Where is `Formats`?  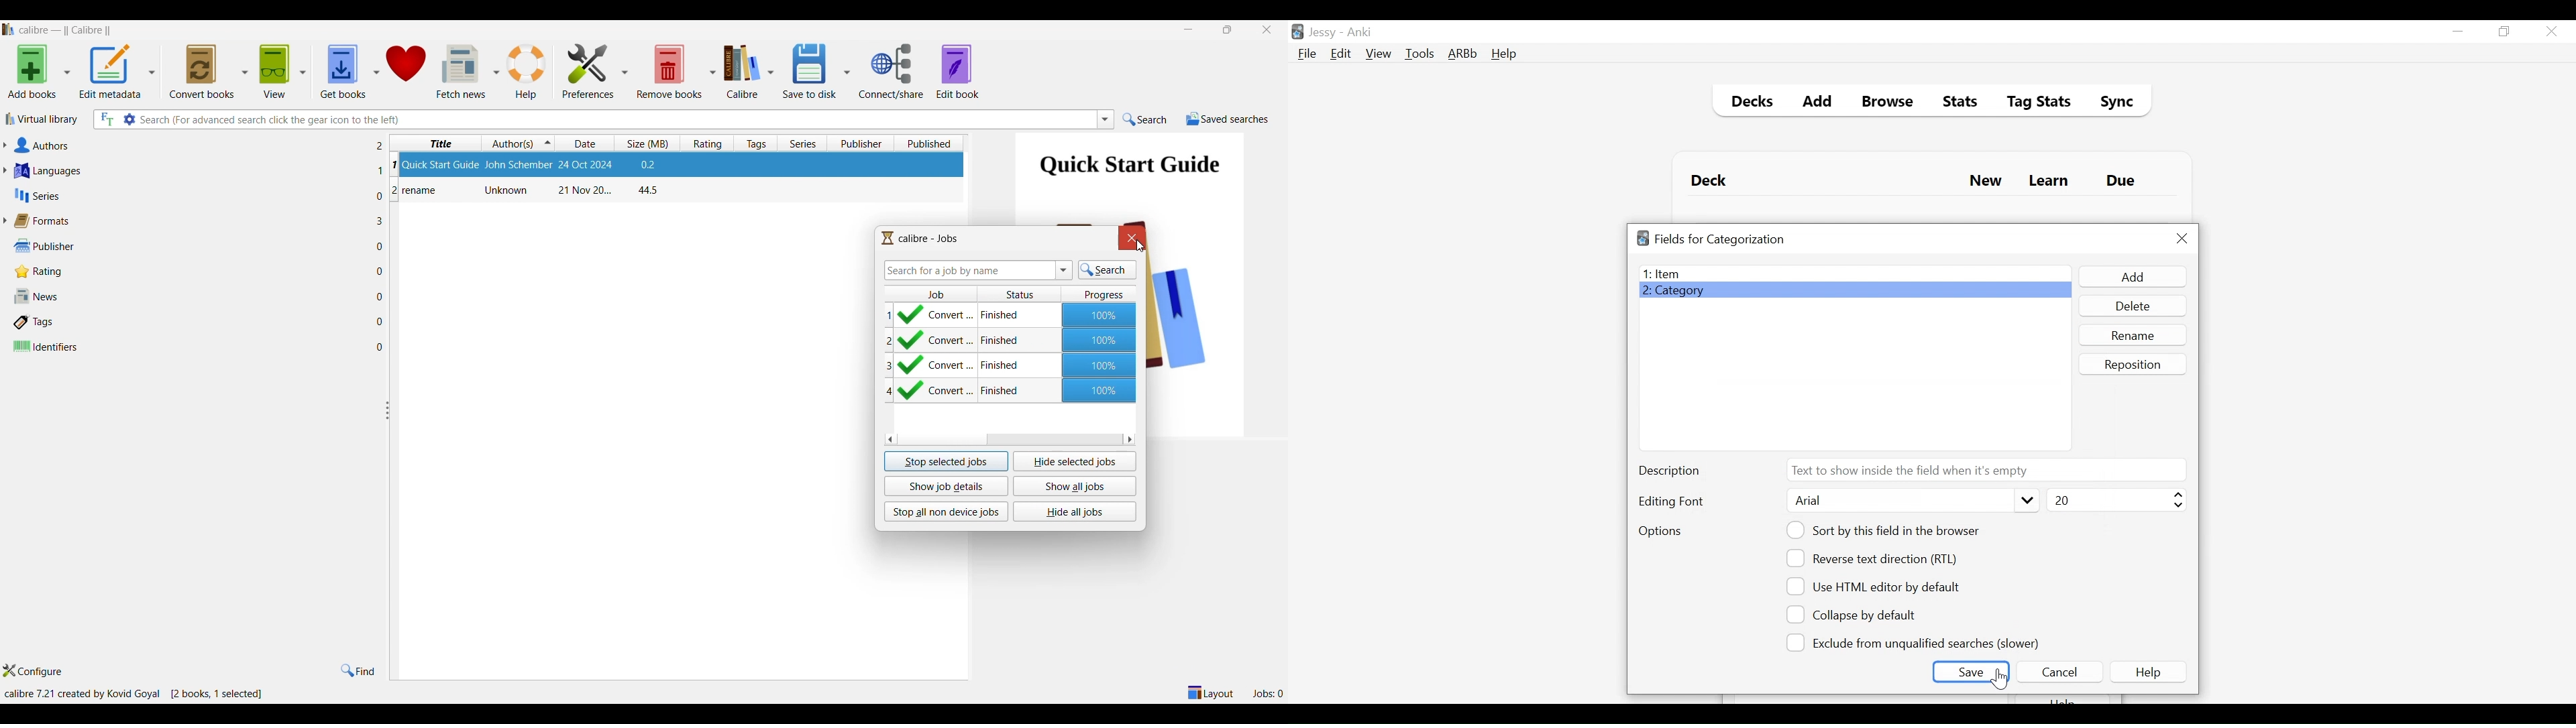 Formats is located at coordinates (189, 221).